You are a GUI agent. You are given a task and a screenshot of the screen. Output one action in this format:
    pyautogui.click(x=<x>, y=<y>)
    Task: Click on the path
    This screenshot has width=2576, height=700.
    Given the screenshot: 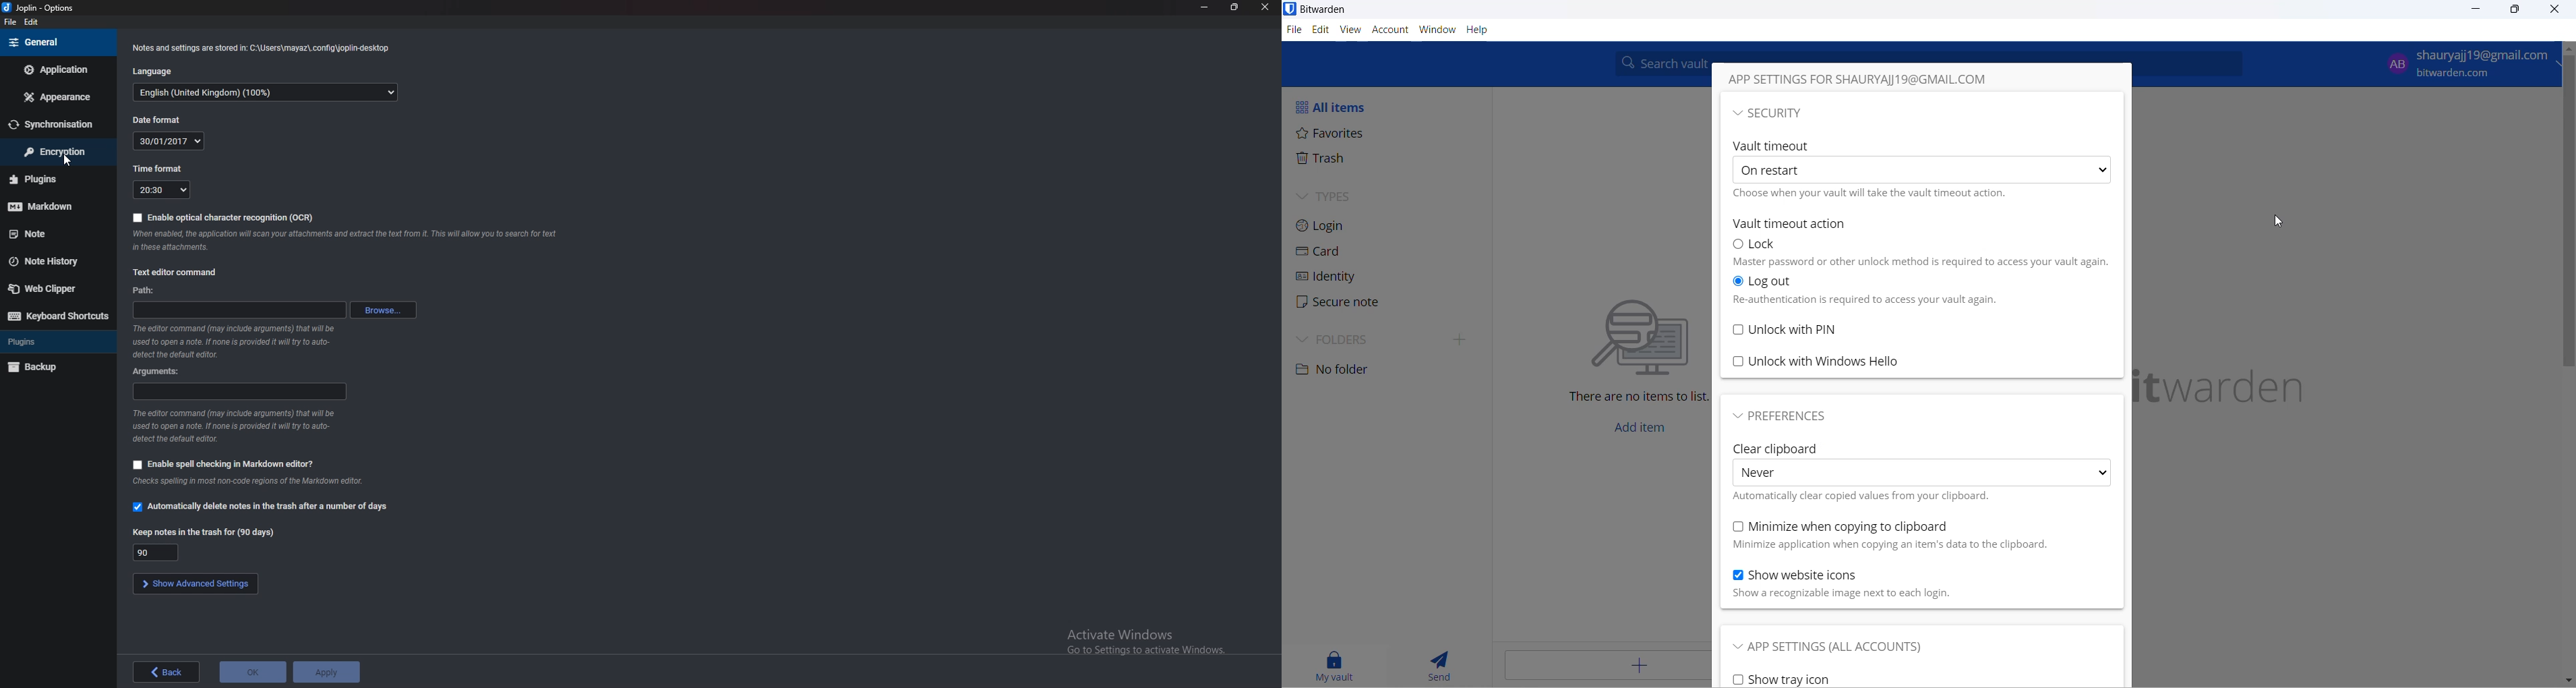 What is the action you would take?
    pyautogui.click(x=146, y=291)
    